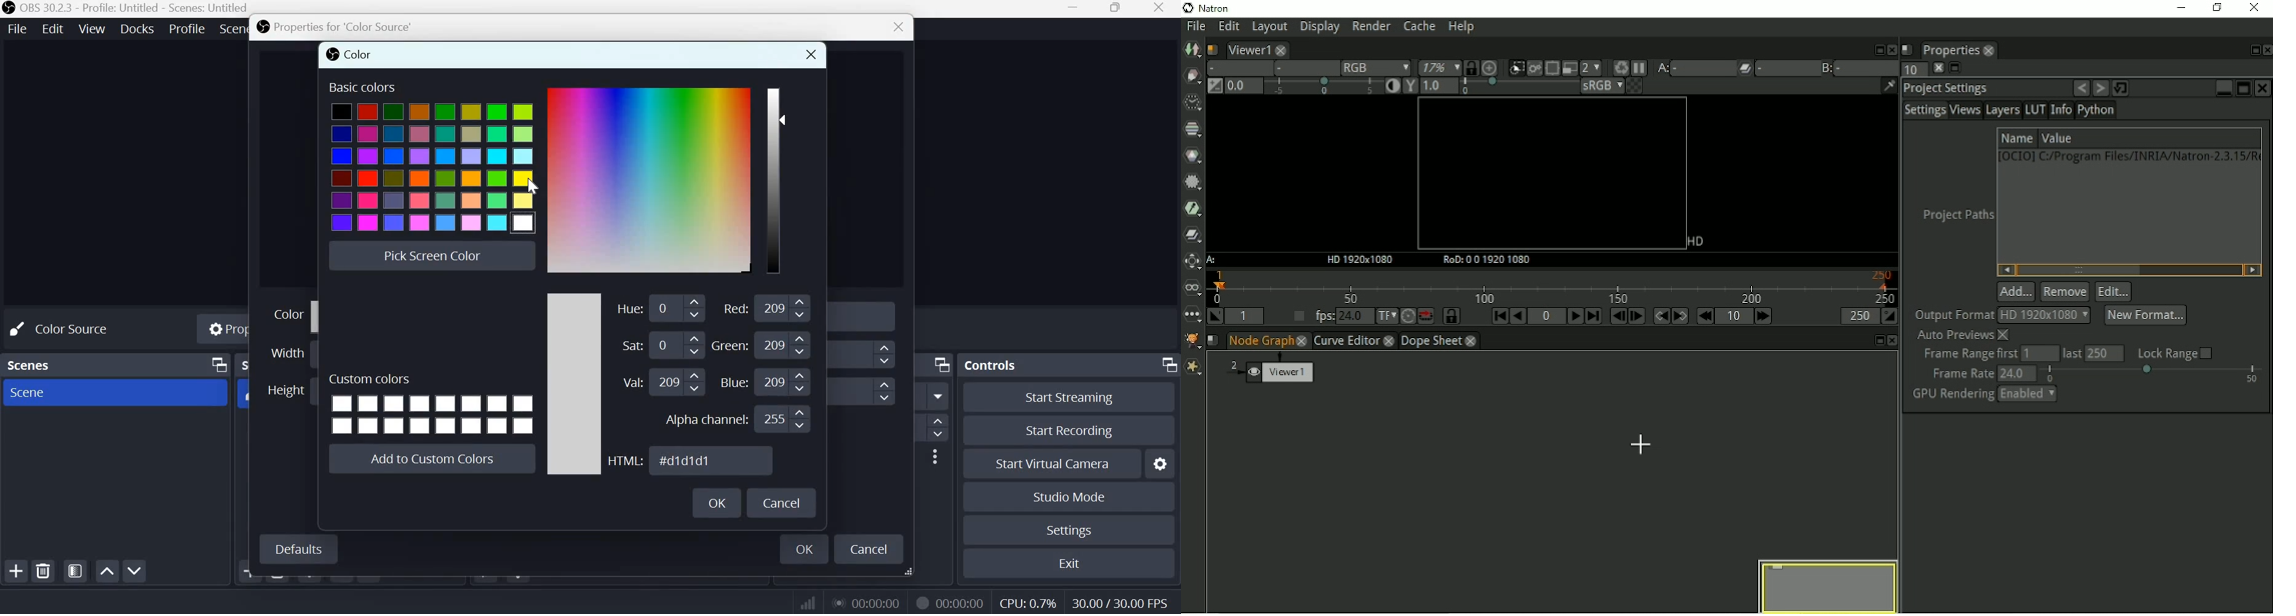  What do you see at coordinates (232, 29) in the screenshot?
I see `Scene Collection` at bounding box center [232, 29].